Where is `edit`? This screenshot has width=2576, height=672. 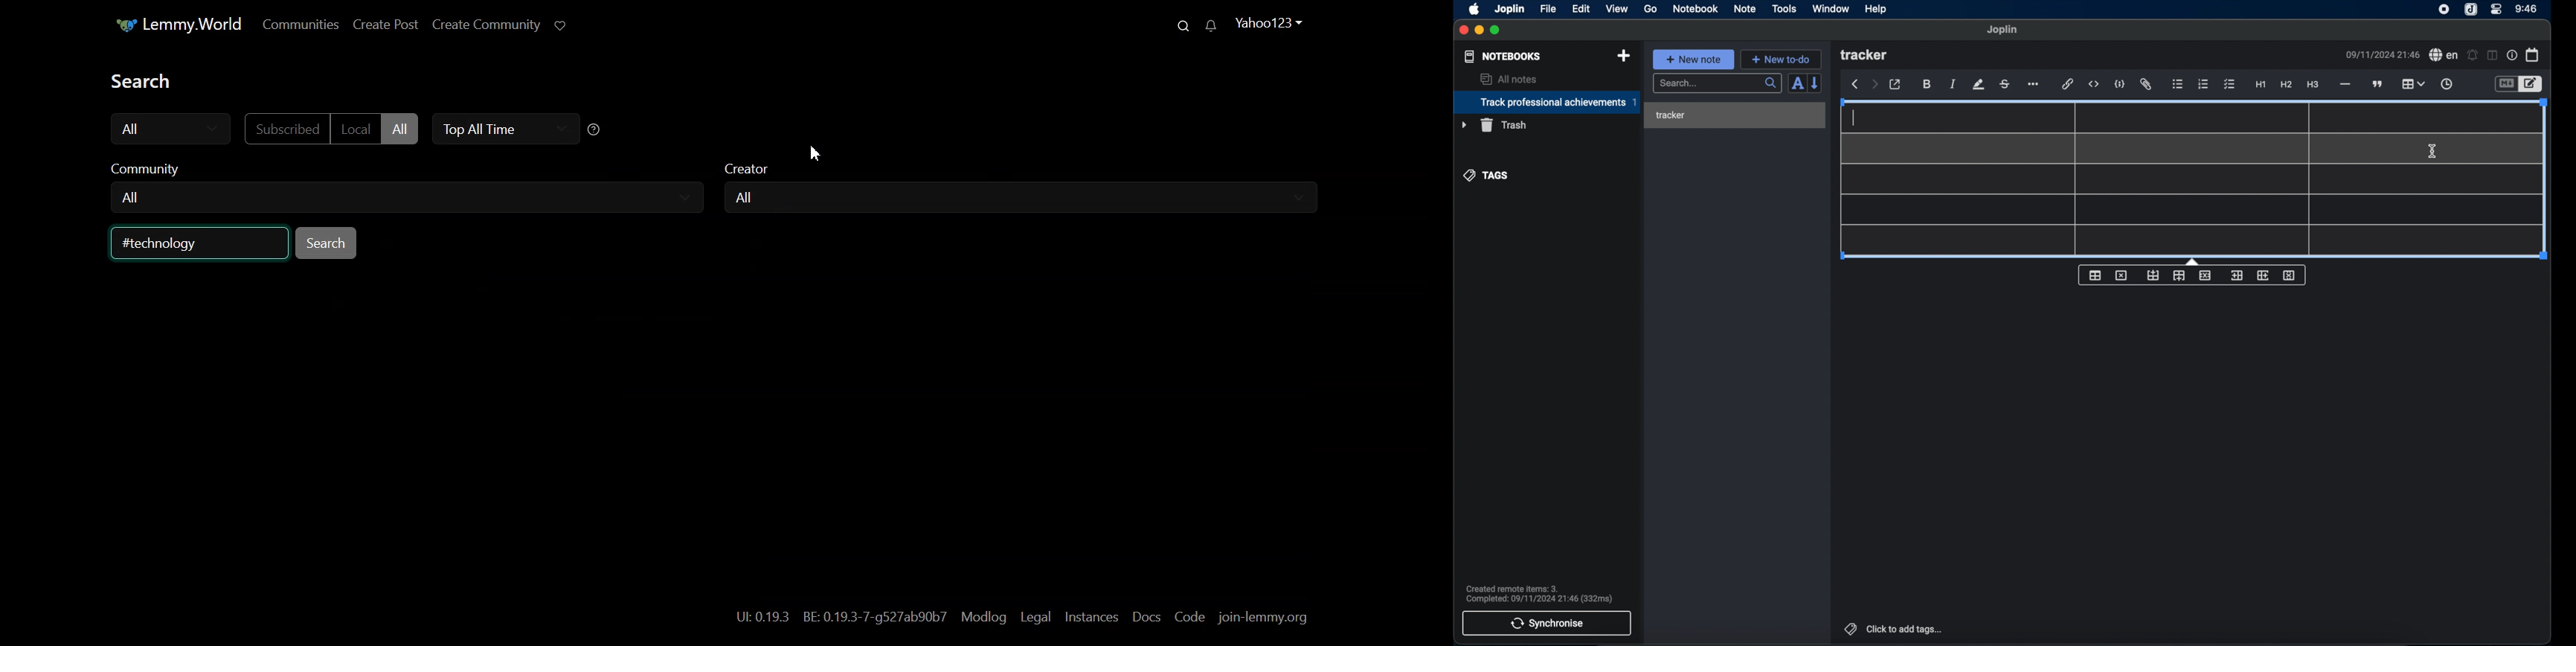
edit is located at coordinates (1582, 8).